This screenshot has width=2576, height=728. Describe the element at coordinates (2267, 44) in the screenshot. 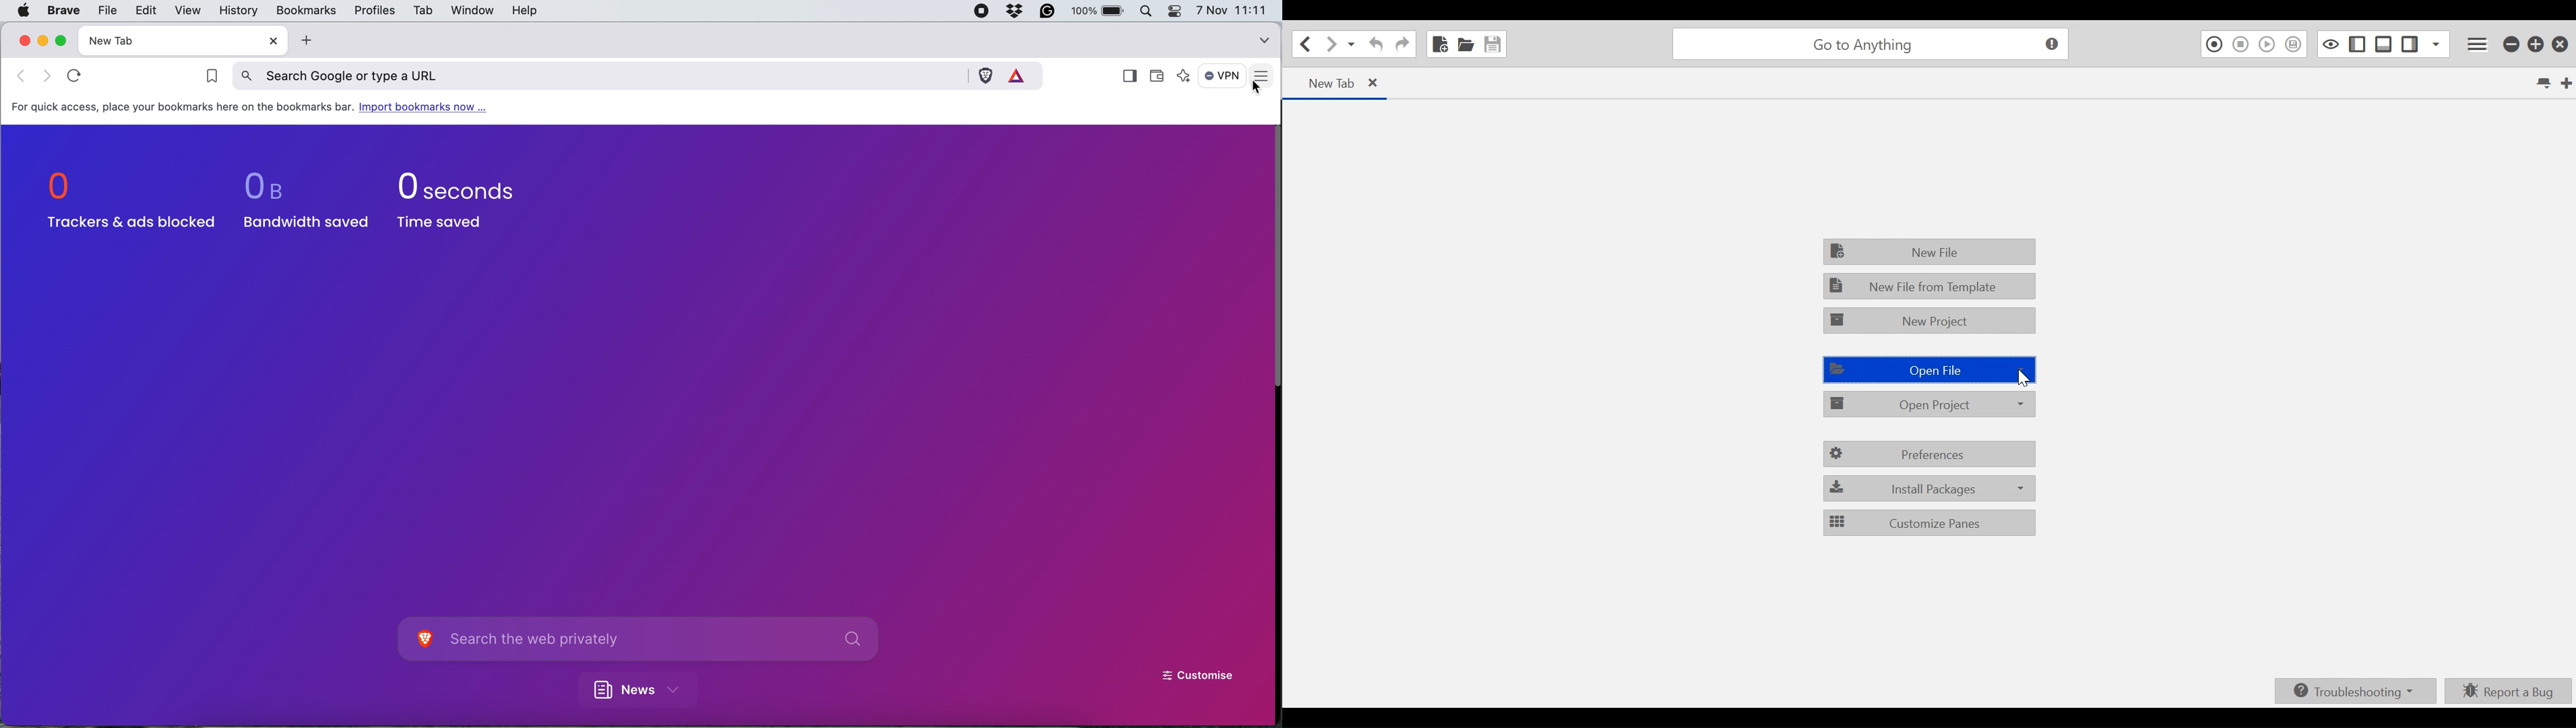

I see `Play Last Macro` at that location.